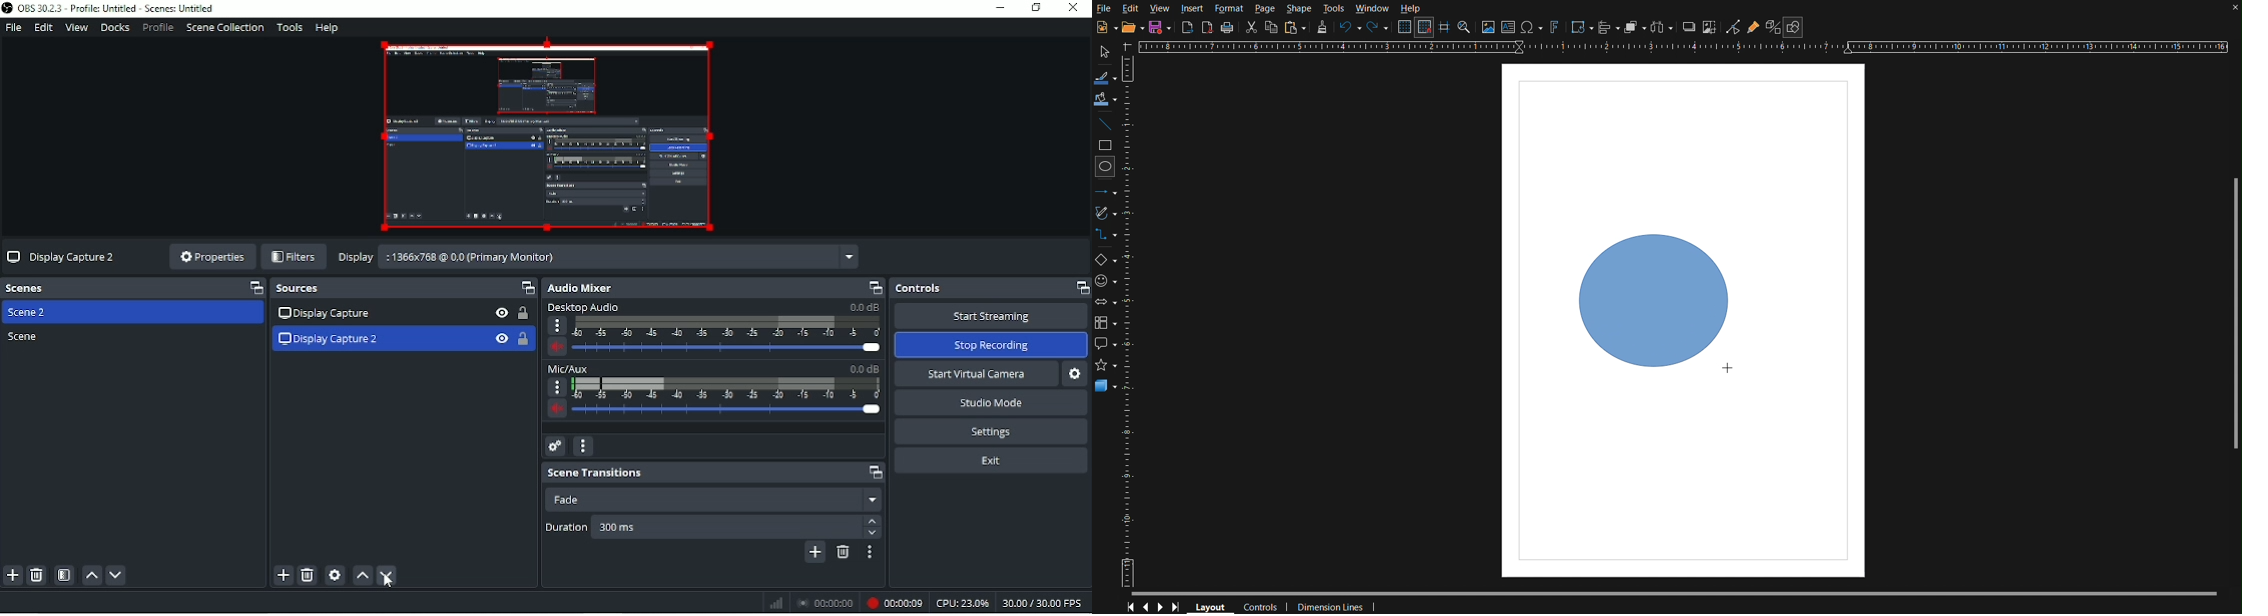  Describe the element at coordinates (617, 259) in the screenshot. I see `1366x768 @ 0.0 (Primary Monitor) (drop down)` at that location.